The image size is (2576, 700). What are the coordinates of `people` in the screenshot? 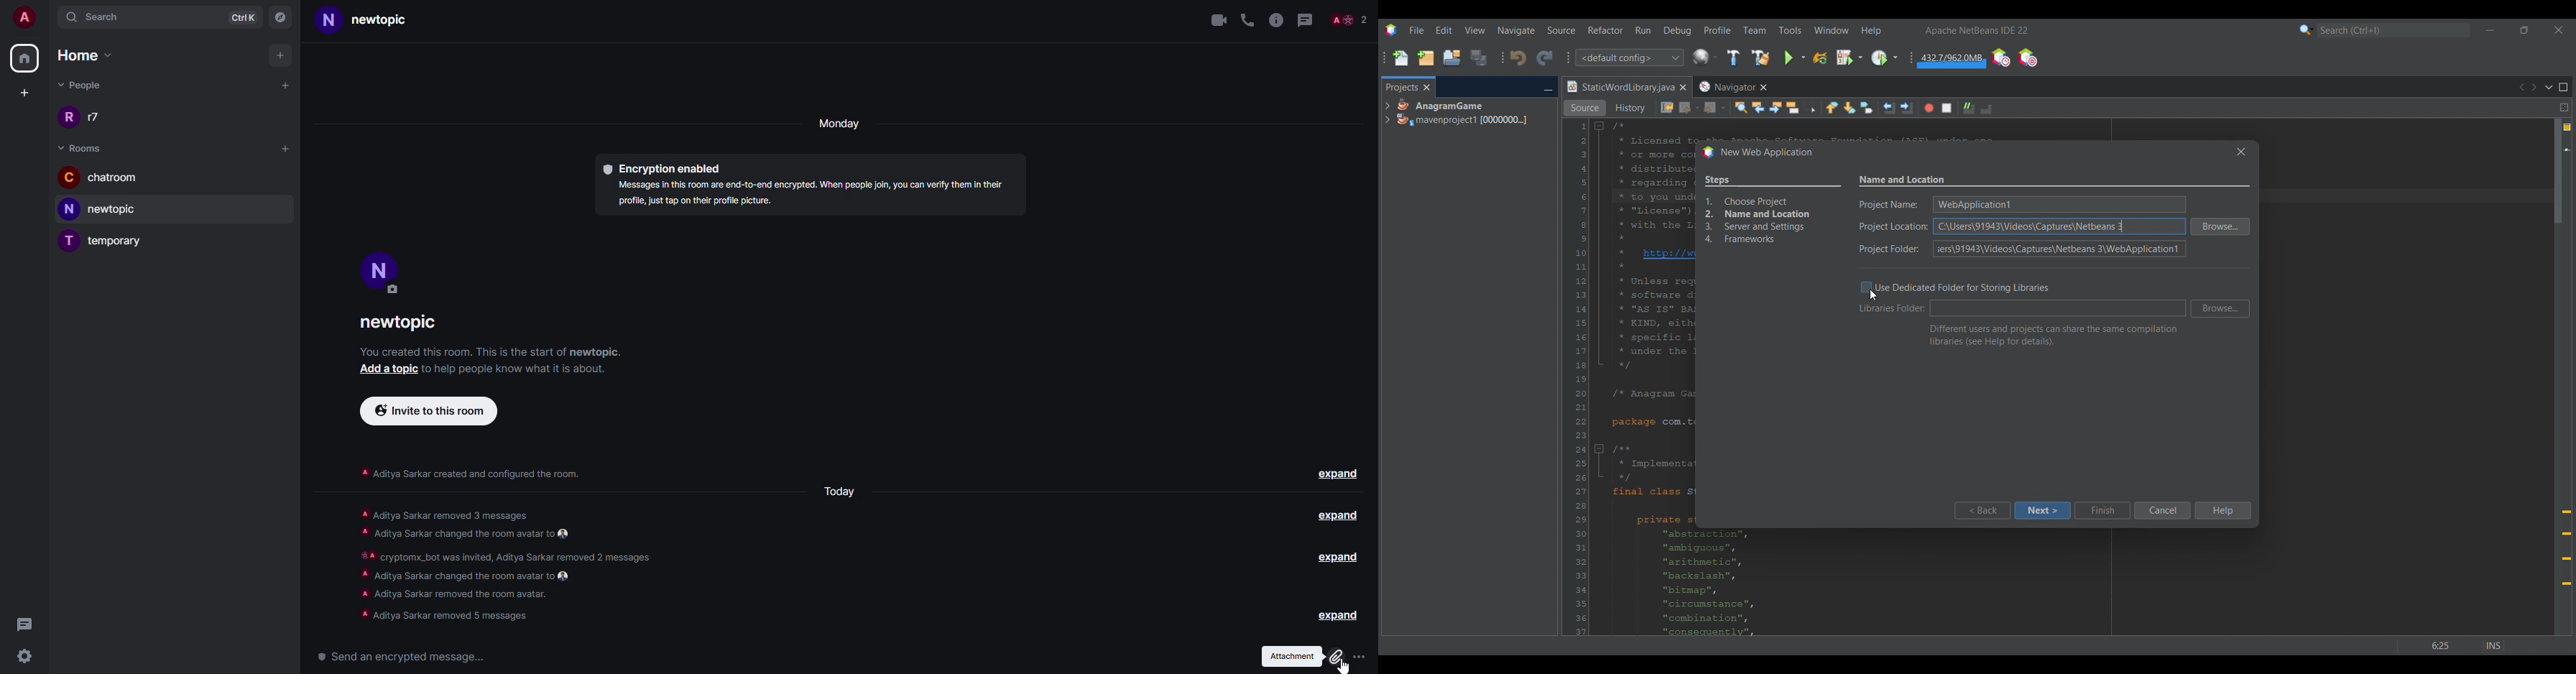 It's located at (84, 86).